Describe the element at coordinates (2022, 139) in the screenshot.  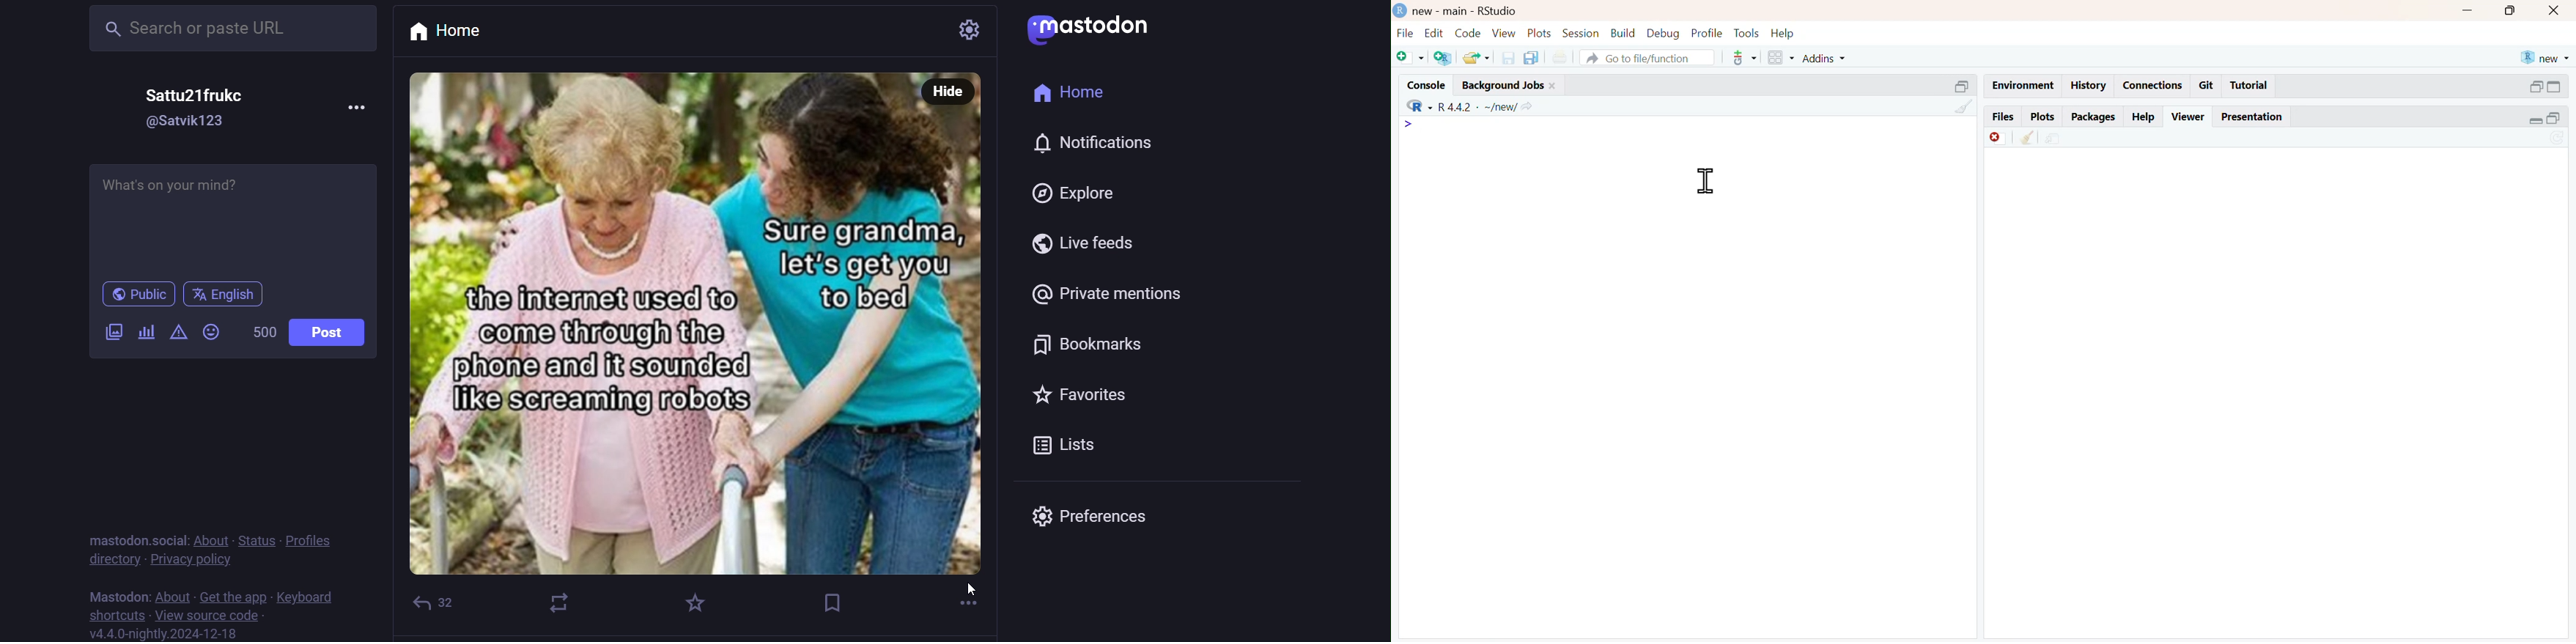
I see `clear all viewer item` at that location.